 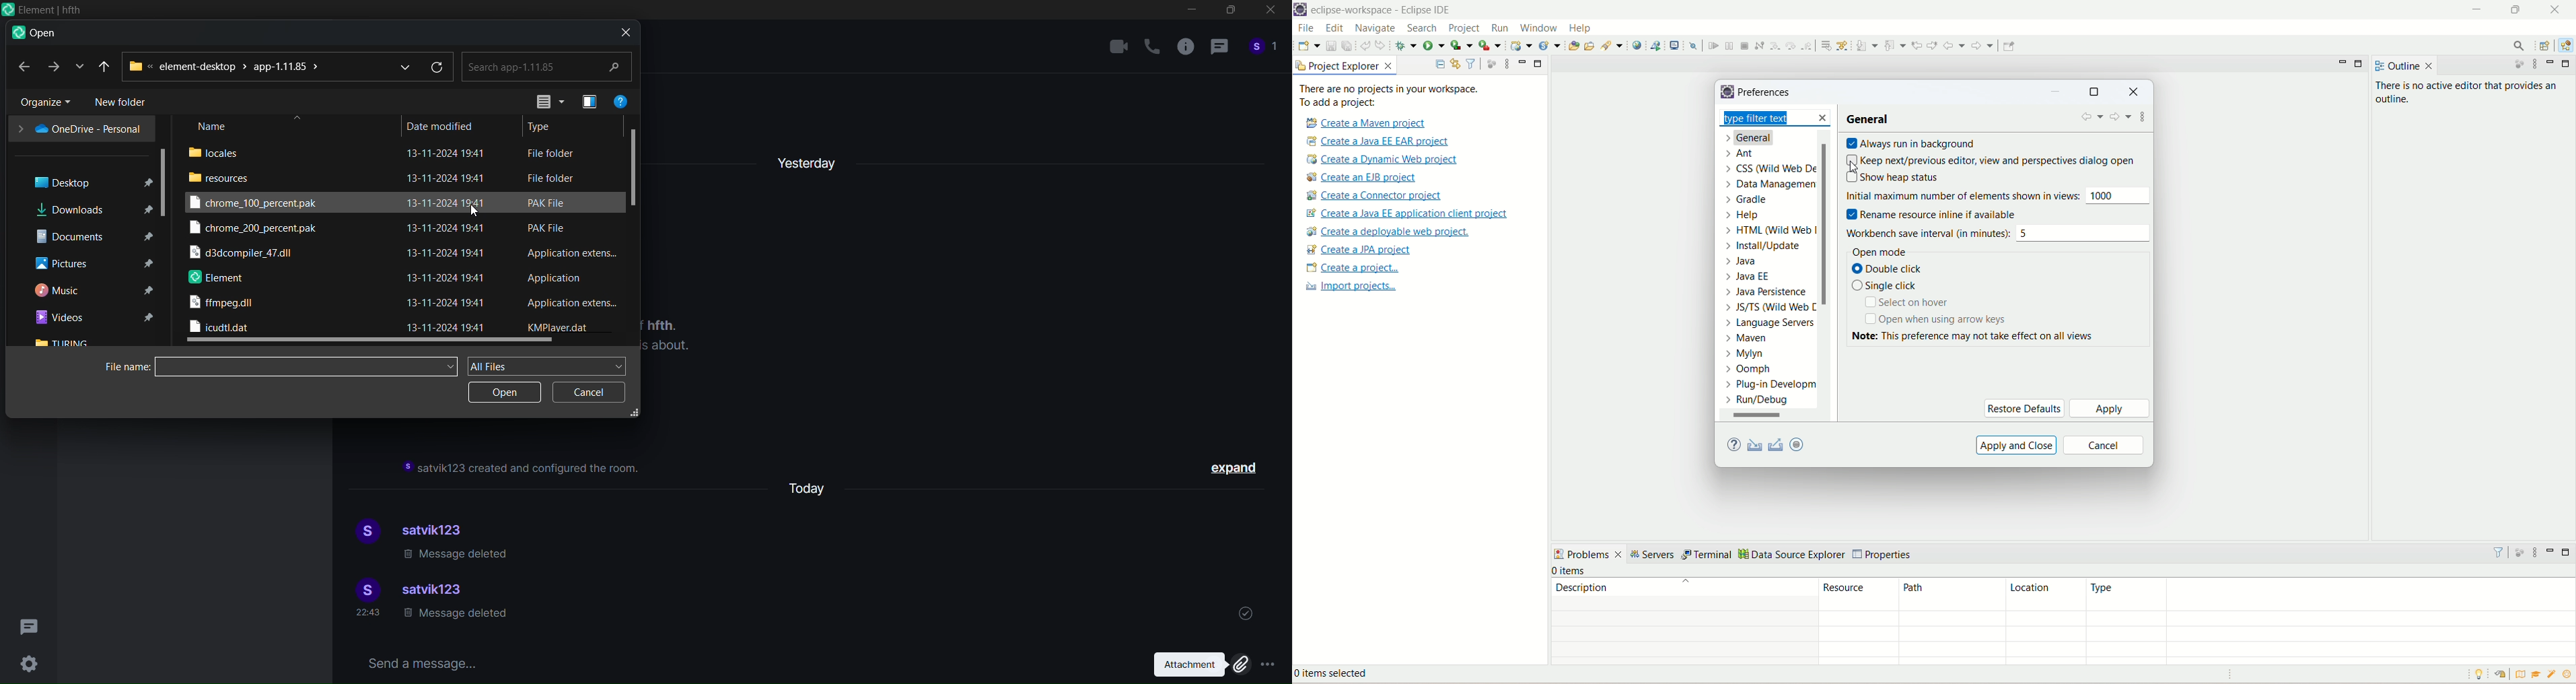 What do you see at coordinates (400, 65) in the screenshot?
I see `dropdown` at bounding box center [400, 65].